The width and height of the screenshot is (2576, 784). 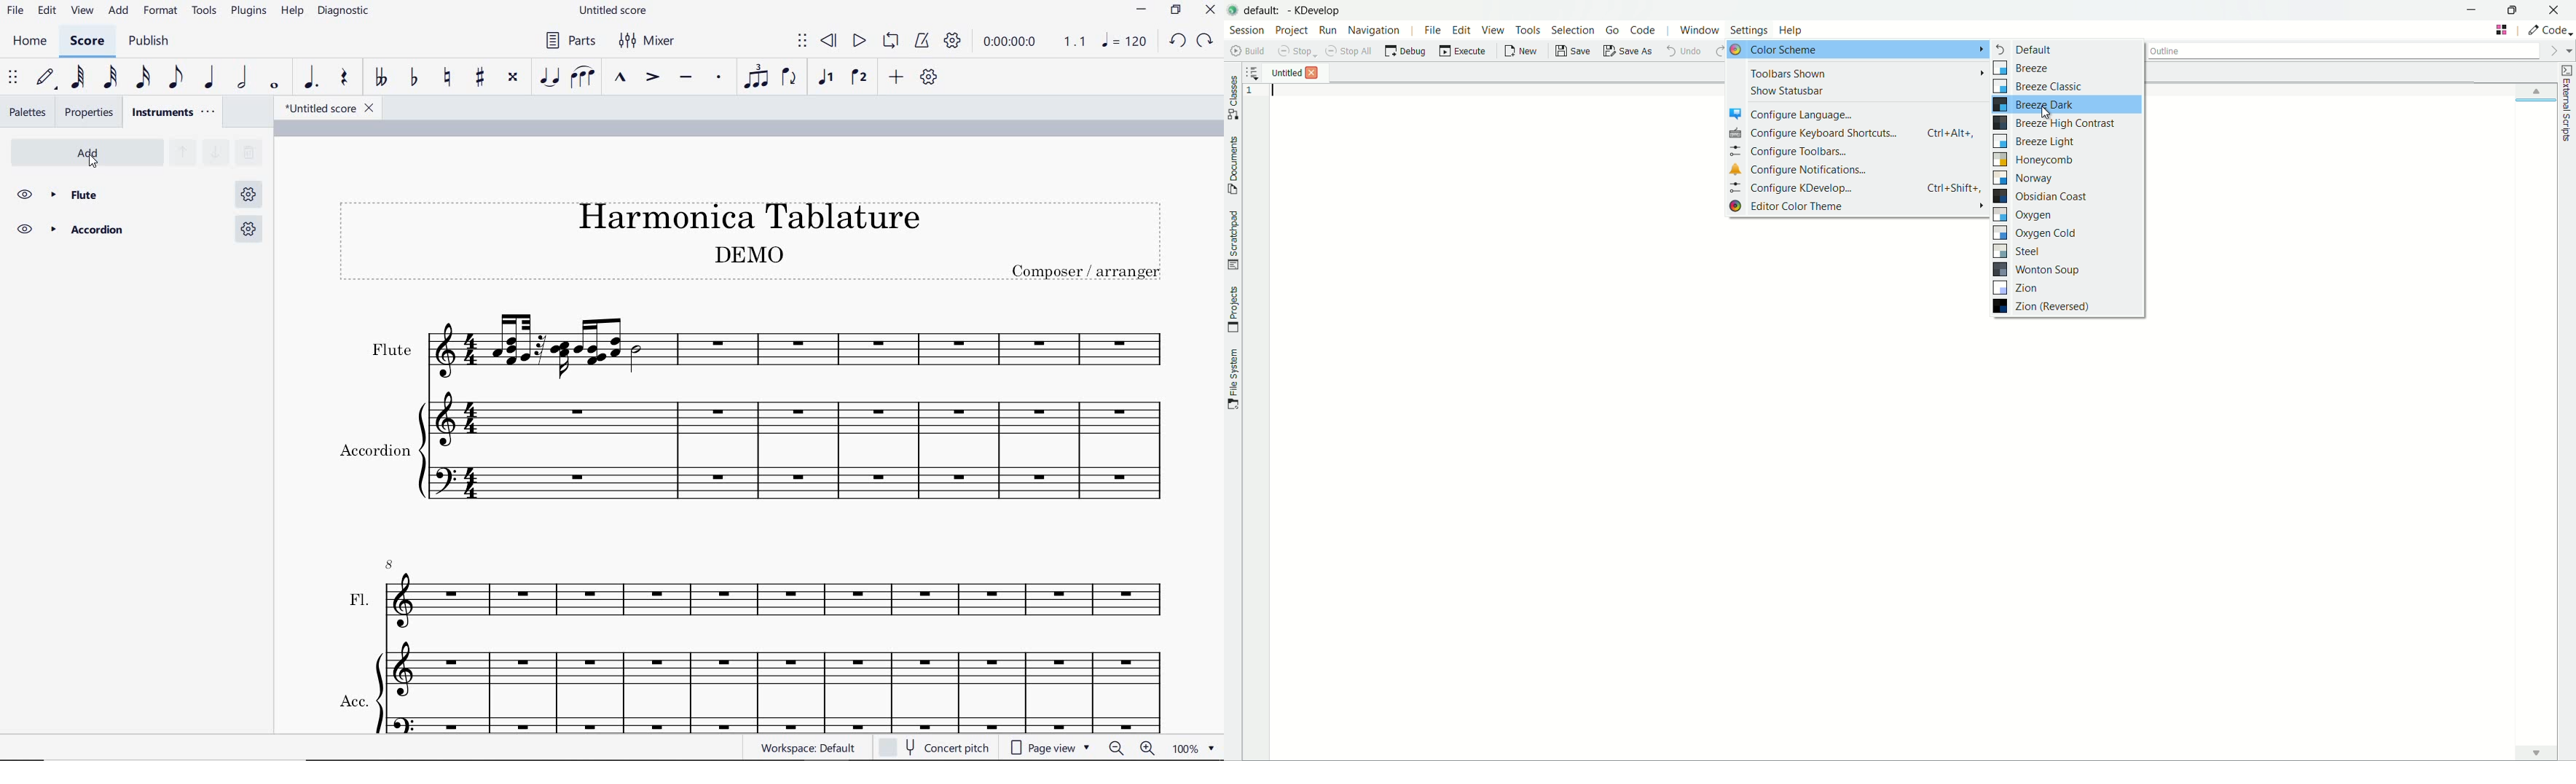 What do you see at coordinates (825, 78) in the screenshot?
I see `voice1` at bounding box center [825, 78].